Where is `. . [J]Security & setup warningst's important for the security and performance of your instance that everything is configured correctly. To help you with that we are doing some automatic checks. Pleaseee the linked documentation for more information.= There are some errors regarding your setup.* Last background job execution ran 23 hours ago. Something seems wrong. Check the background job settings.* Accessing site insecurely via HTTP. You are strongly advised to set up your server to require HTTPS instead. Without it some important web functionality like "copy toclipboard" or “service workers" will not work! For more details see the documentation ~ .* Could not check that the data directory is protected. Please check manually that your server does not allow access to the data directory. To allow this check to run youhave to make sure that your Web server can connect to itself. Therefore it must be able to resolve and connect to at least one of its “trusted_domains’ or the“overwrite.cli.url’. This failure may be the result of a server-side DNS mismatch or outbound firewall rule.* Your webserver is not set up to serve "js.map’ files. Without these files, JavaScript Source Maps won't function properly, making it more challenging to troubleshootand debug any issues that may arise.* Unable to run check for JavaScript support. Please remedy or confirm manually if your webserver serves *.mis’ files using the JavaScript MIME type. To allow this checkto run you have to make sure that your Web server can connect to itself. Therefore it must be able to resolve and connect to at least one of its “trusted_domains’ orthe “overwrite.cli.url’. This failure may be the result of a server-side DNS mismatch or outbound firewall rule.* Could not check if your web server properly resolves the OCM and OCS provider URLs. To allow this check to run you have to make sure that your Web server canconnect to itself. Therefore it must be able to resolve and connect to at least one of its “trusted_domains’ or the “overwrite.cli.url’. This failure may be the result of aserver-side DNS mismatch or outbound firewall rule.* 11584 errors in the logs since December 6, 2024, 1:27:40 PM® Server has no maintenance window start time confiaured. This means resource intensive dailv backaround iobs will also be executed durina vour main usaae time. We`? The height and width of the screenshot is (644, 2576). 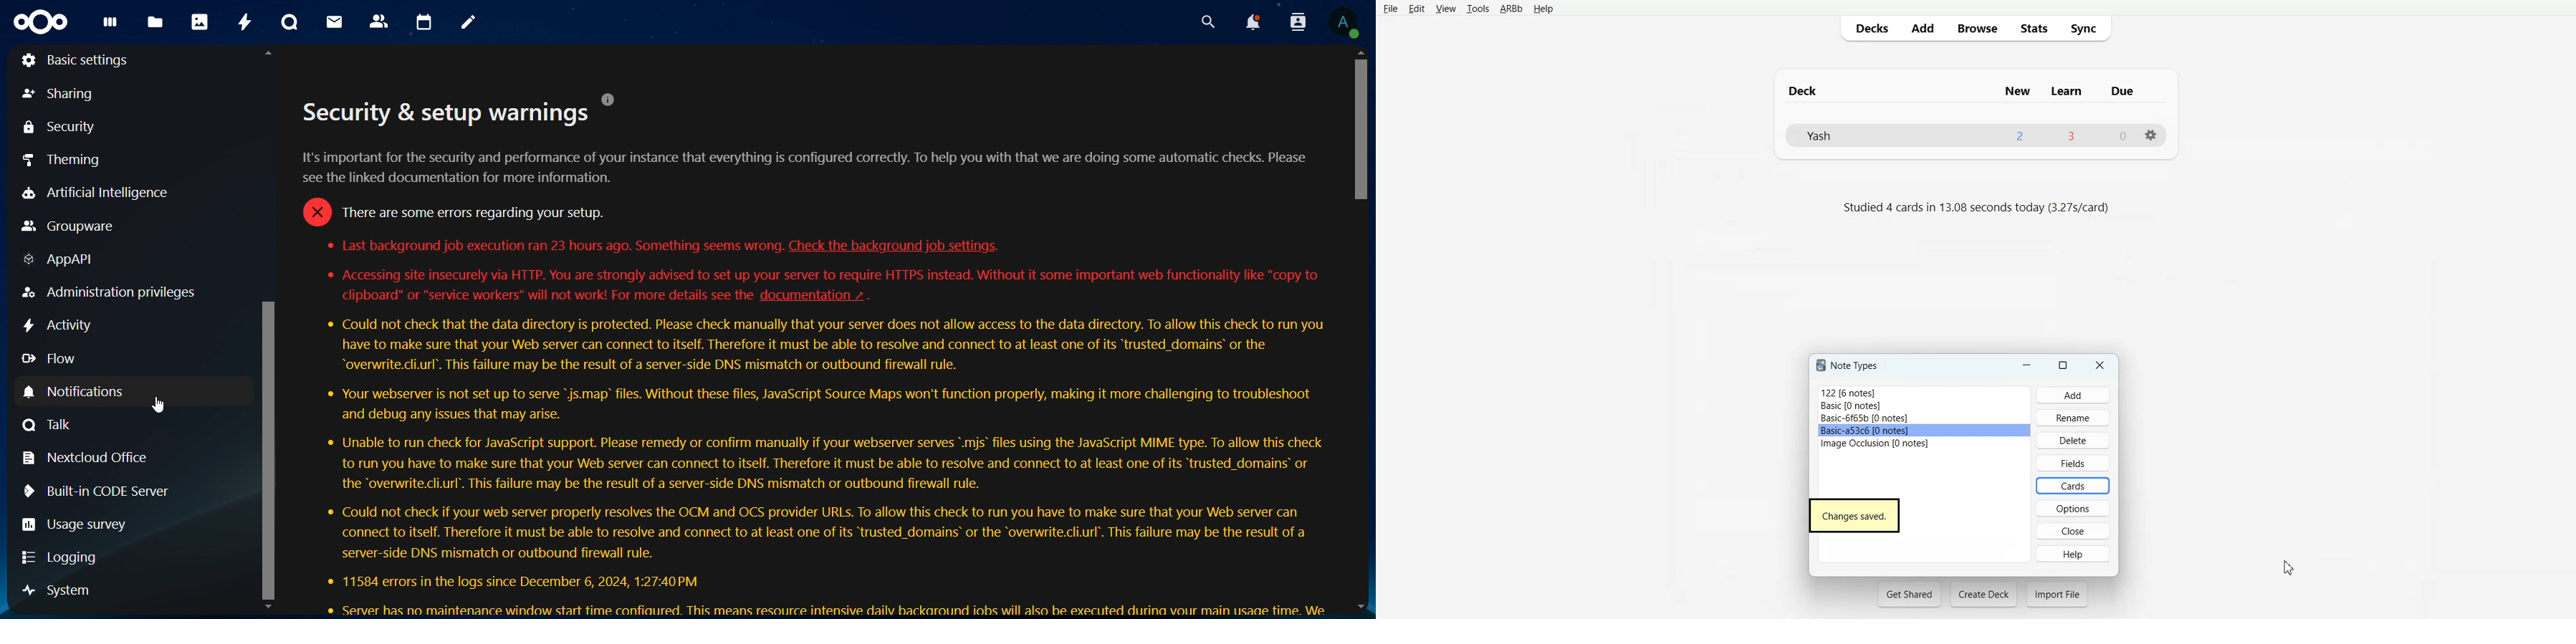 . . [J]Security & setup warningst's important for the security and performance of your instance that everything is configured correctly. To help you with that we are doing some automatic checks. Pleaseee the linked documentation for more information.= There are some errors regarding your setup.* Last background job execution ran 23 hours ago. Something seems wrong. Check the background job settings.* Accessing site insecurely via HTTP. You are strongly advised to set up your server to require HTTPS instead. Without it some important web functionality like "copy toclipboard" or “service workers" will not work! For more details see the documentation ~ .* Could not check that the data directory is protected. Please check manually that your server does not allow access to the data directory. To allow this check to run youhave to make sure that your Web server can connect to itself. Therefore it must be able to resolve and connect to at least one of its “trusted_domains’ or the“overwrite.cli.url’. This failure may be the result of a server-side DNS mismatch or outbound firewall rule.* Your webserver is not set up to serve "js.map’ files. Without these files, JavaScript Source Maps won't function properly, making it more challenging to troubleshootand debug any issues that may arise.* Unable to run check for JavaScript support. Please remedy or confirm manually if your webserver serves *.mis’ files using the JavaScript MIME type. To allow this checkto run you have to make sure that your Web server can connect to itself. Therefore it must be able to resolve and connect to at least one of its “trusted_domains’ orthe “overwrite.cli.url’. This failure may be the result of a server-side DNS mismatch or outbound firewall rule.* Could not check if your web server properly resolves the OCM and OCS provider URLs. To allow this check to run you have to make sure that your Web server canconnect to itself. Therefore it must be able to resolve and connect to at least one of its “trusted_domains’ or the “overwrite.cli.url’. This failure may be the result of aserver-side DNS mismatch or outbound firewall rule.* 11584 errors in the logs since December 6, 2024, 1:27:40 PM® Server has no maintenance window start time confiaured. This means resource intensive dailv backaround iobs will also be executed durina vour main usaae time. We is located at coordinates (813, 354).